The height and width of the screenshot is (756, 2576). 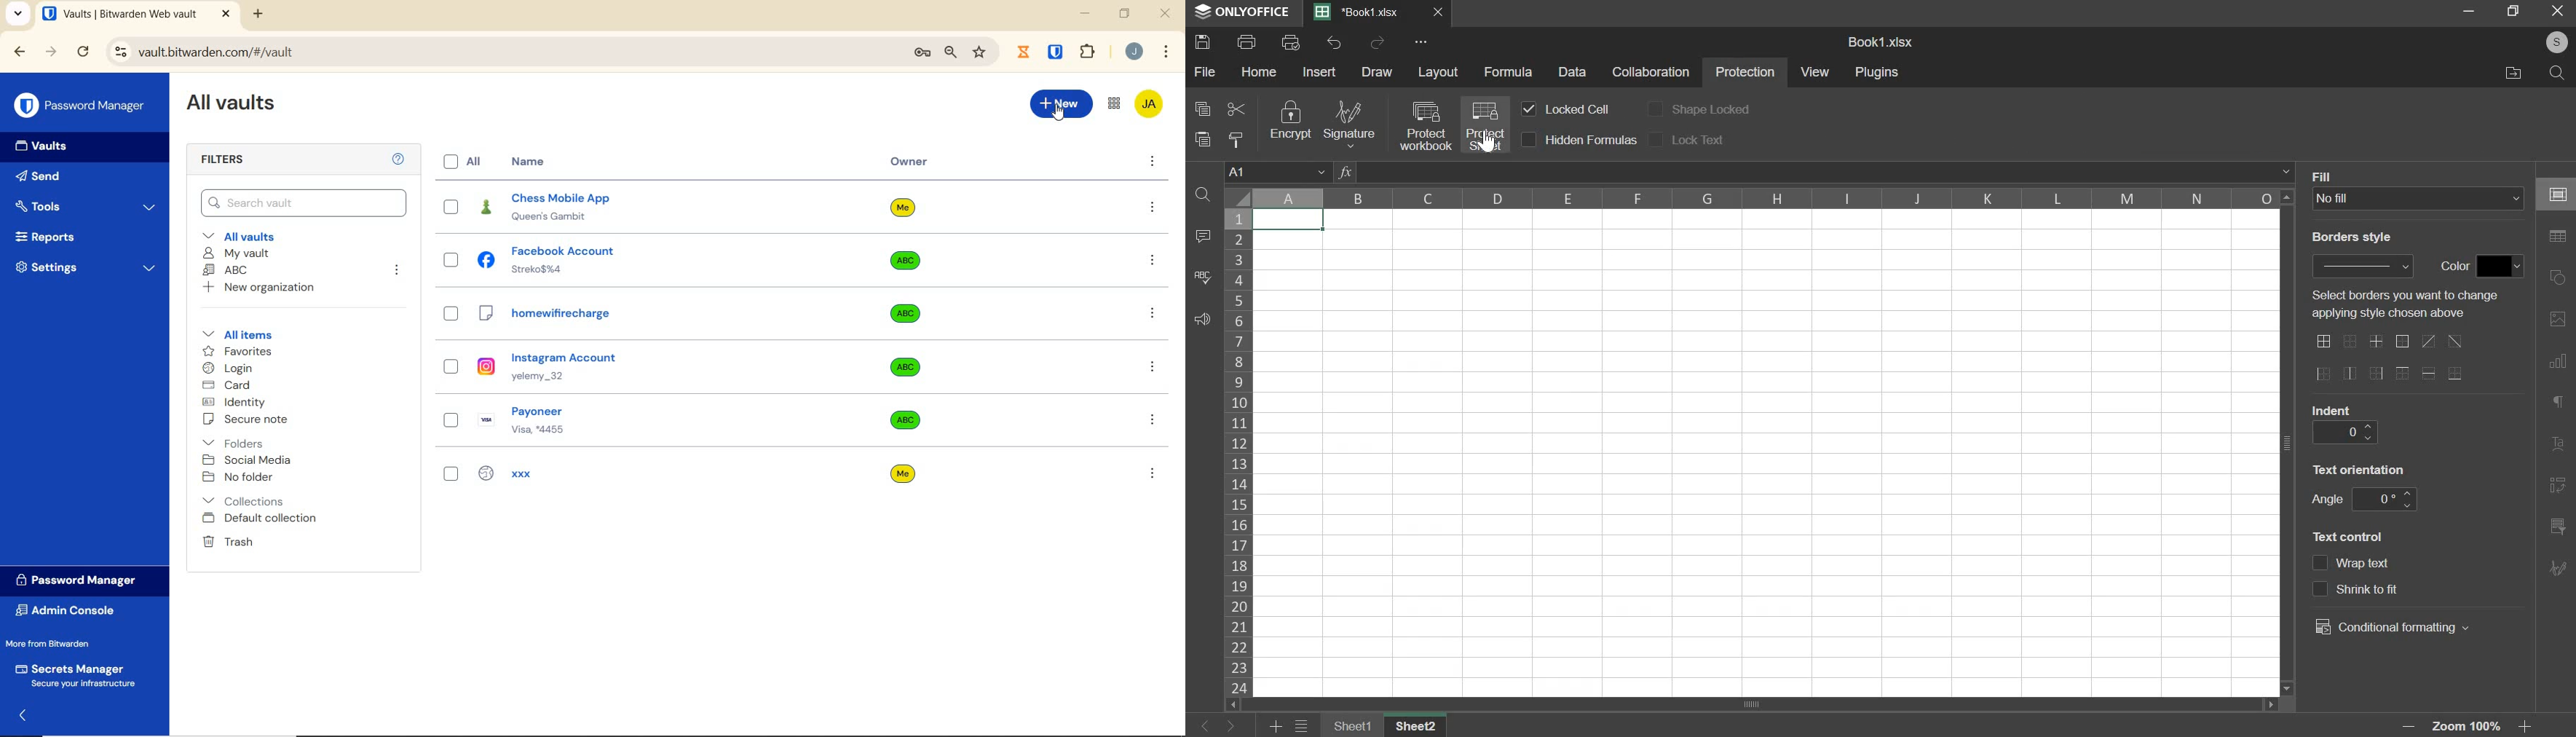 What do you see at coordinates (648, 421) in the screenshot?
I see `payoneer` at bounding box center [648, 421].